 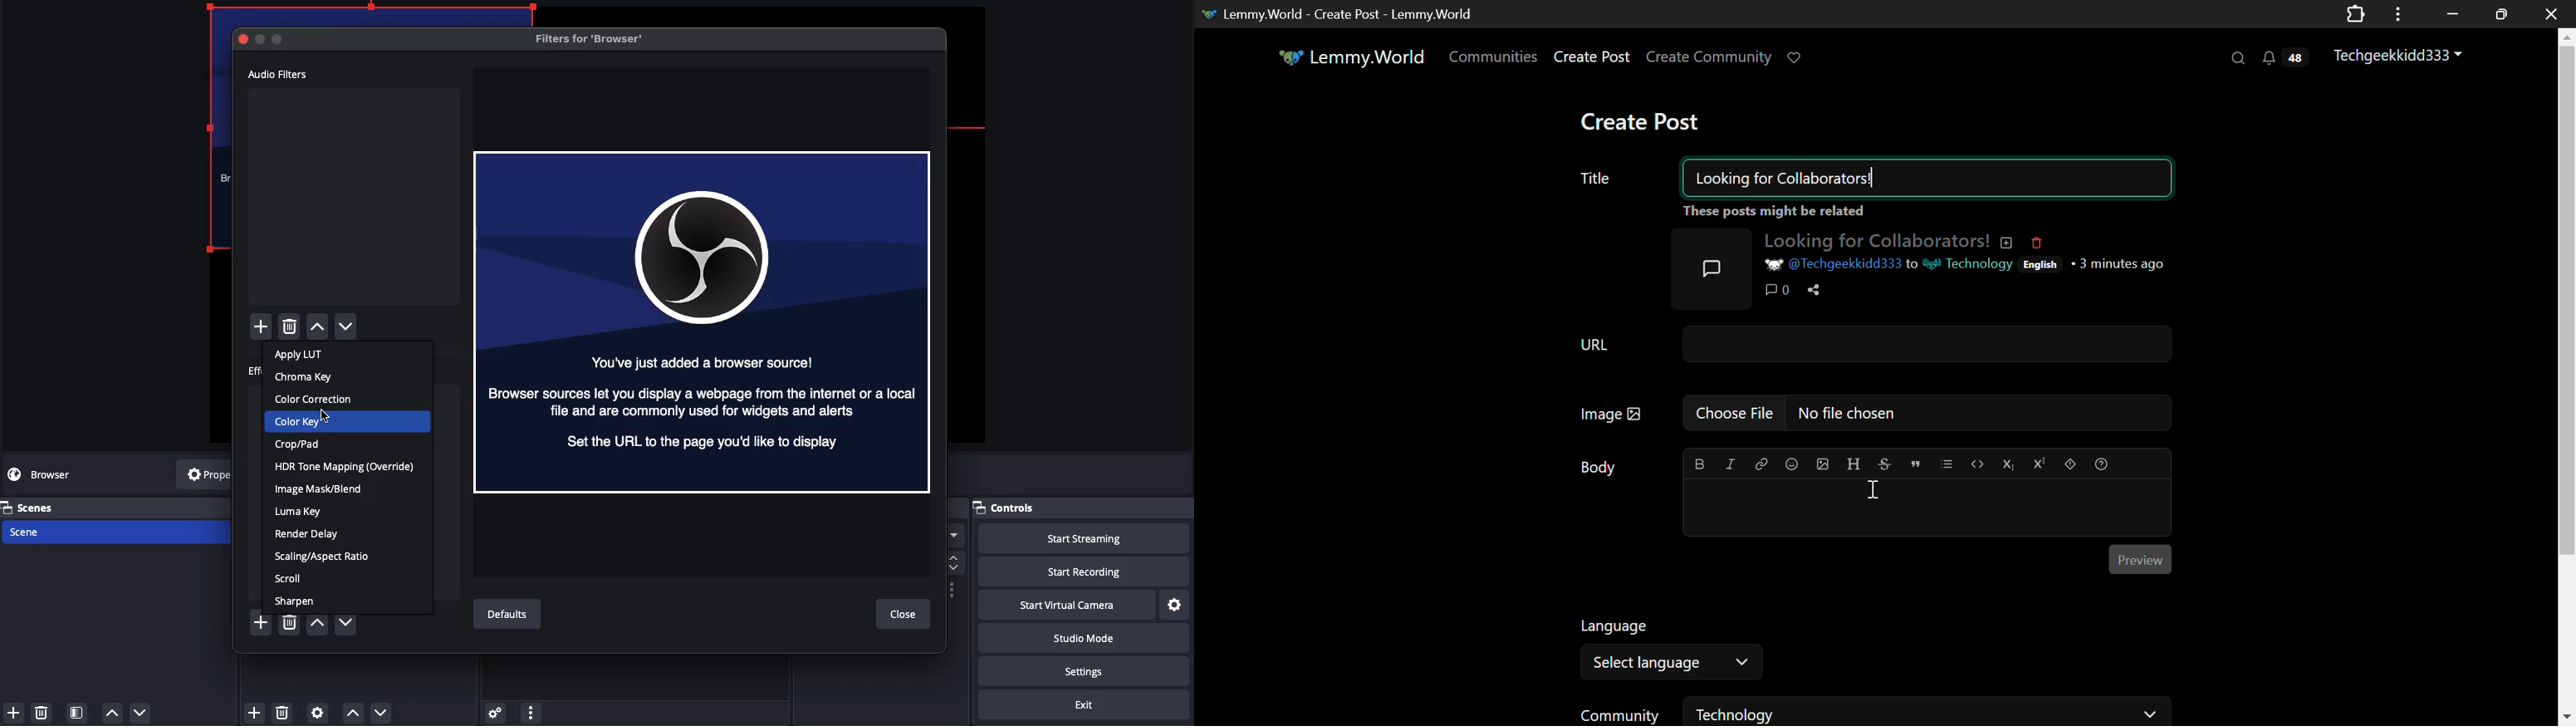 I want to click on Lemmy.World - Create Post - Lemmy.World, so click(x=1348, y=13).